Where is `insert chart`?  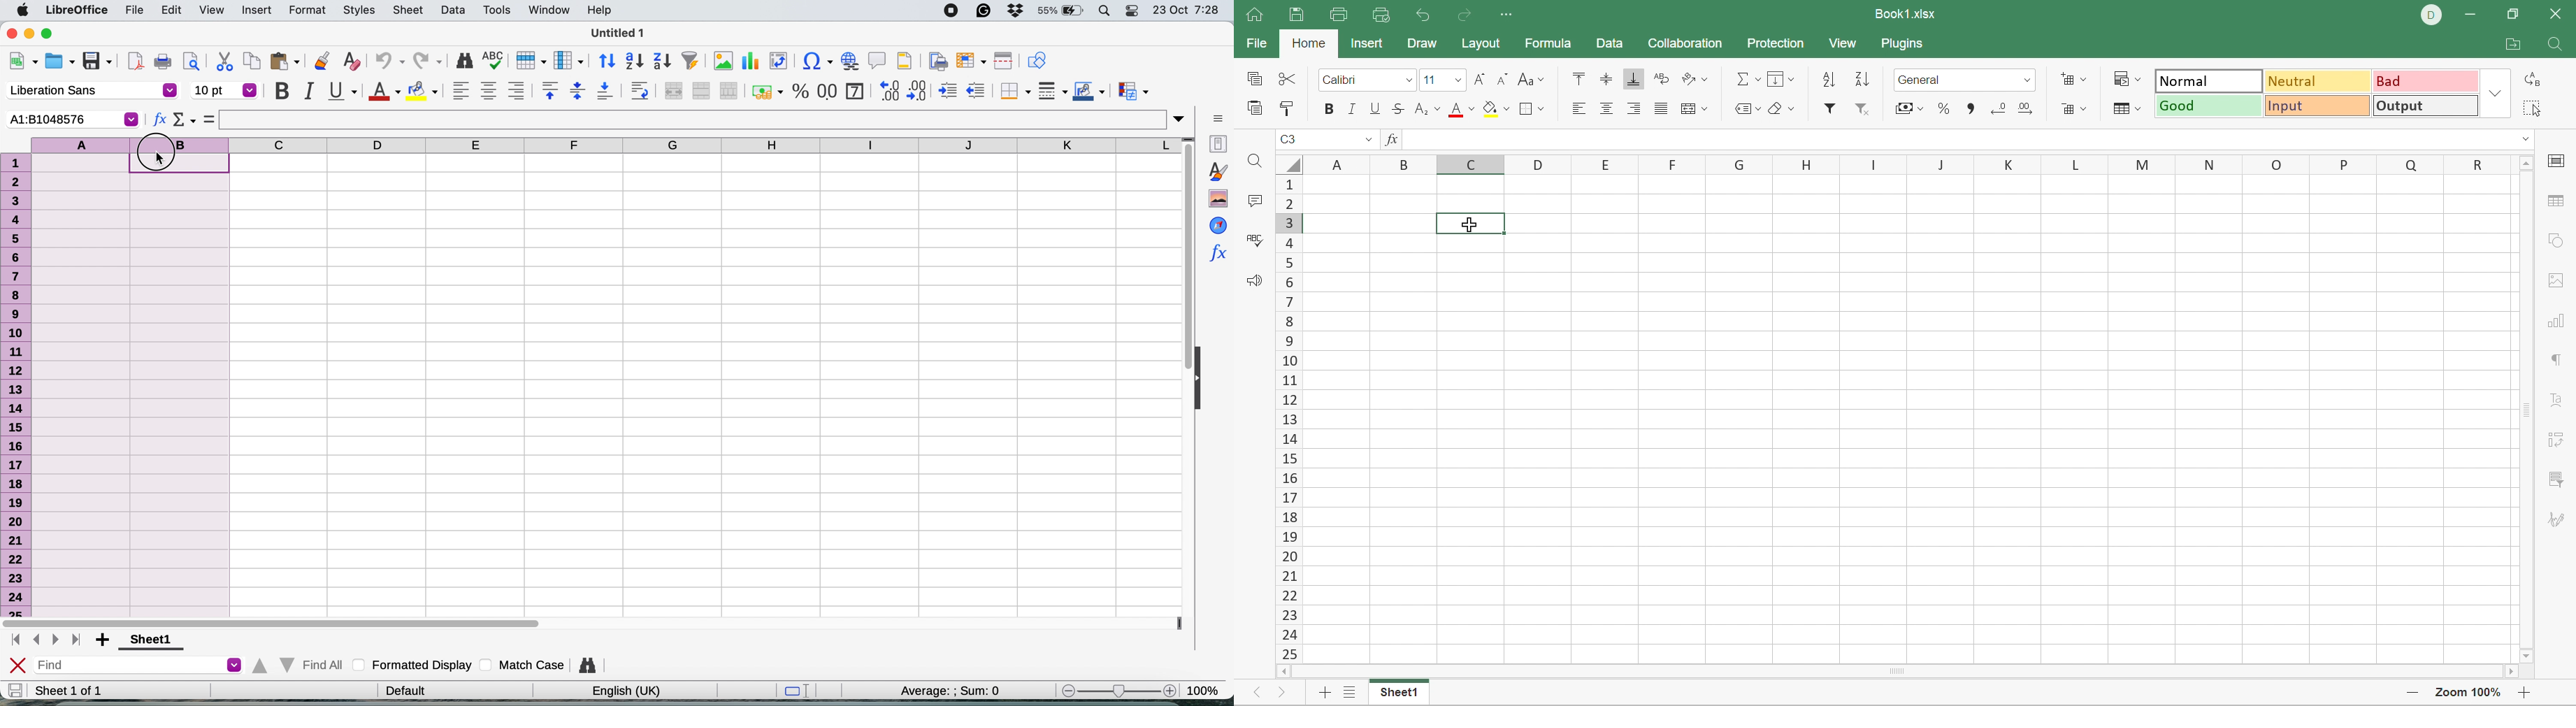
insert chart is located at coordinates (752, 61).